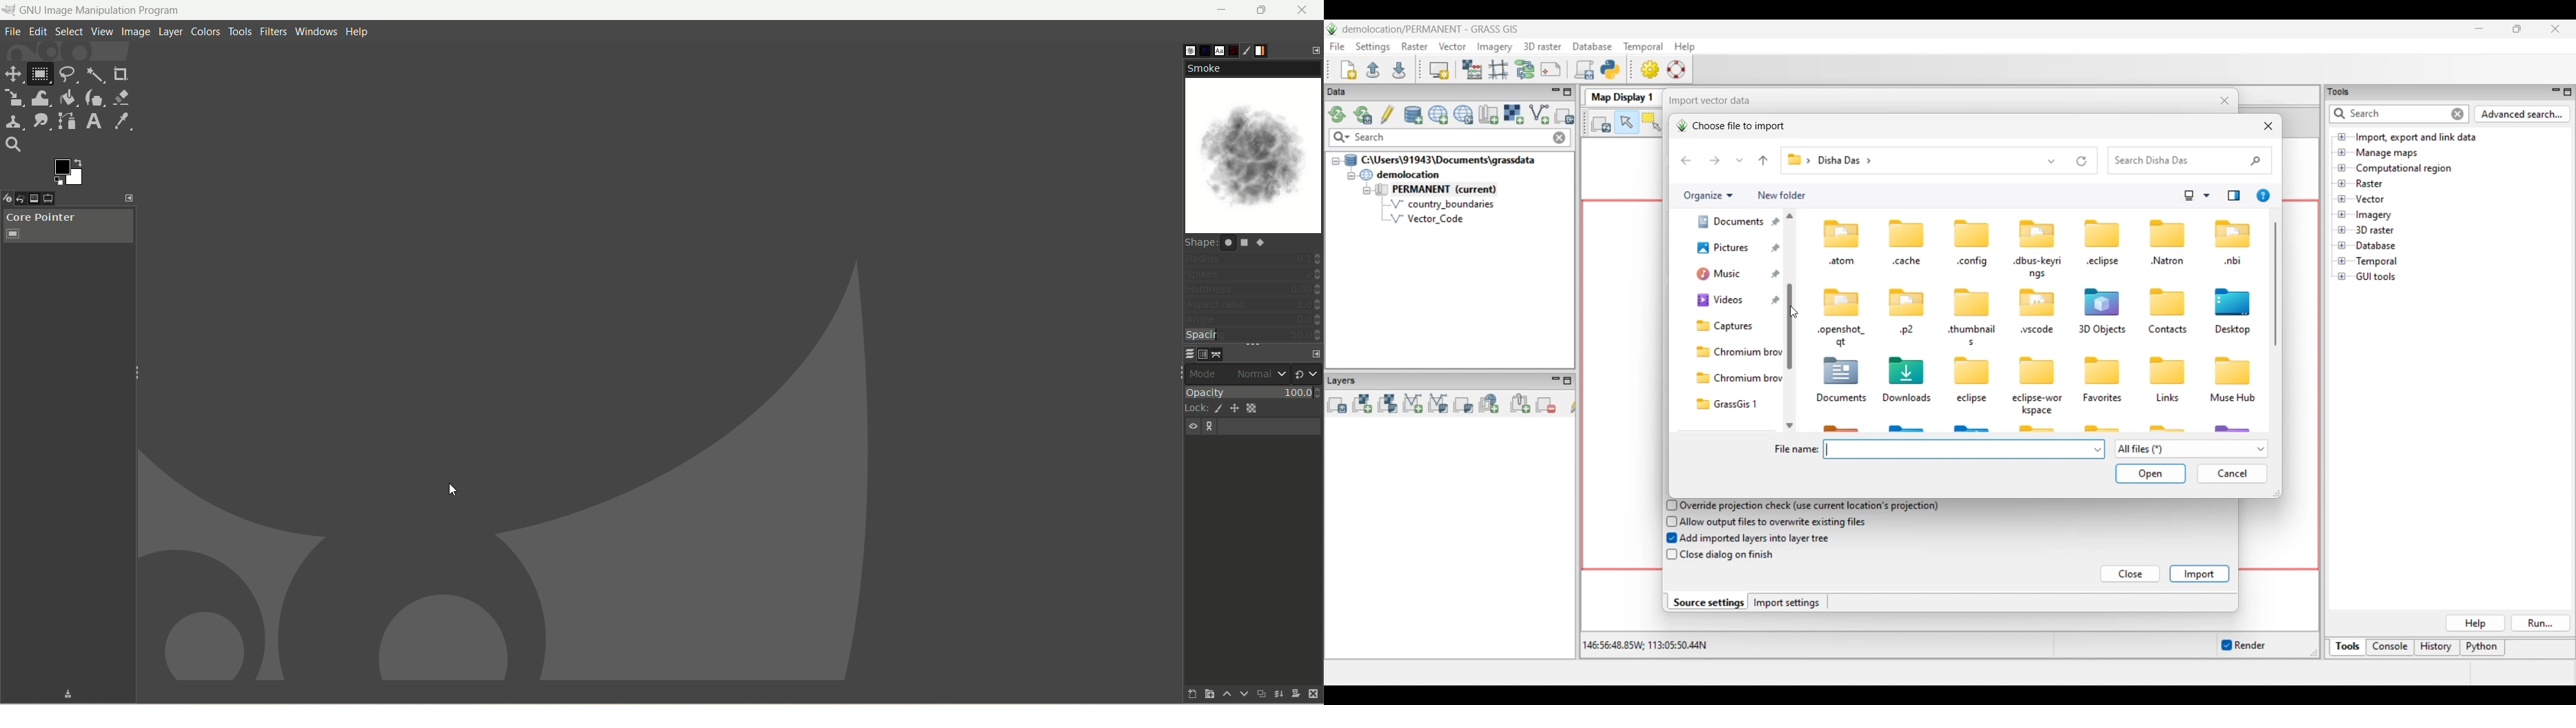 The height and width of the screenshot is (728, 2576). I want to click on create a new layer with last used values, so click(1181, 693).